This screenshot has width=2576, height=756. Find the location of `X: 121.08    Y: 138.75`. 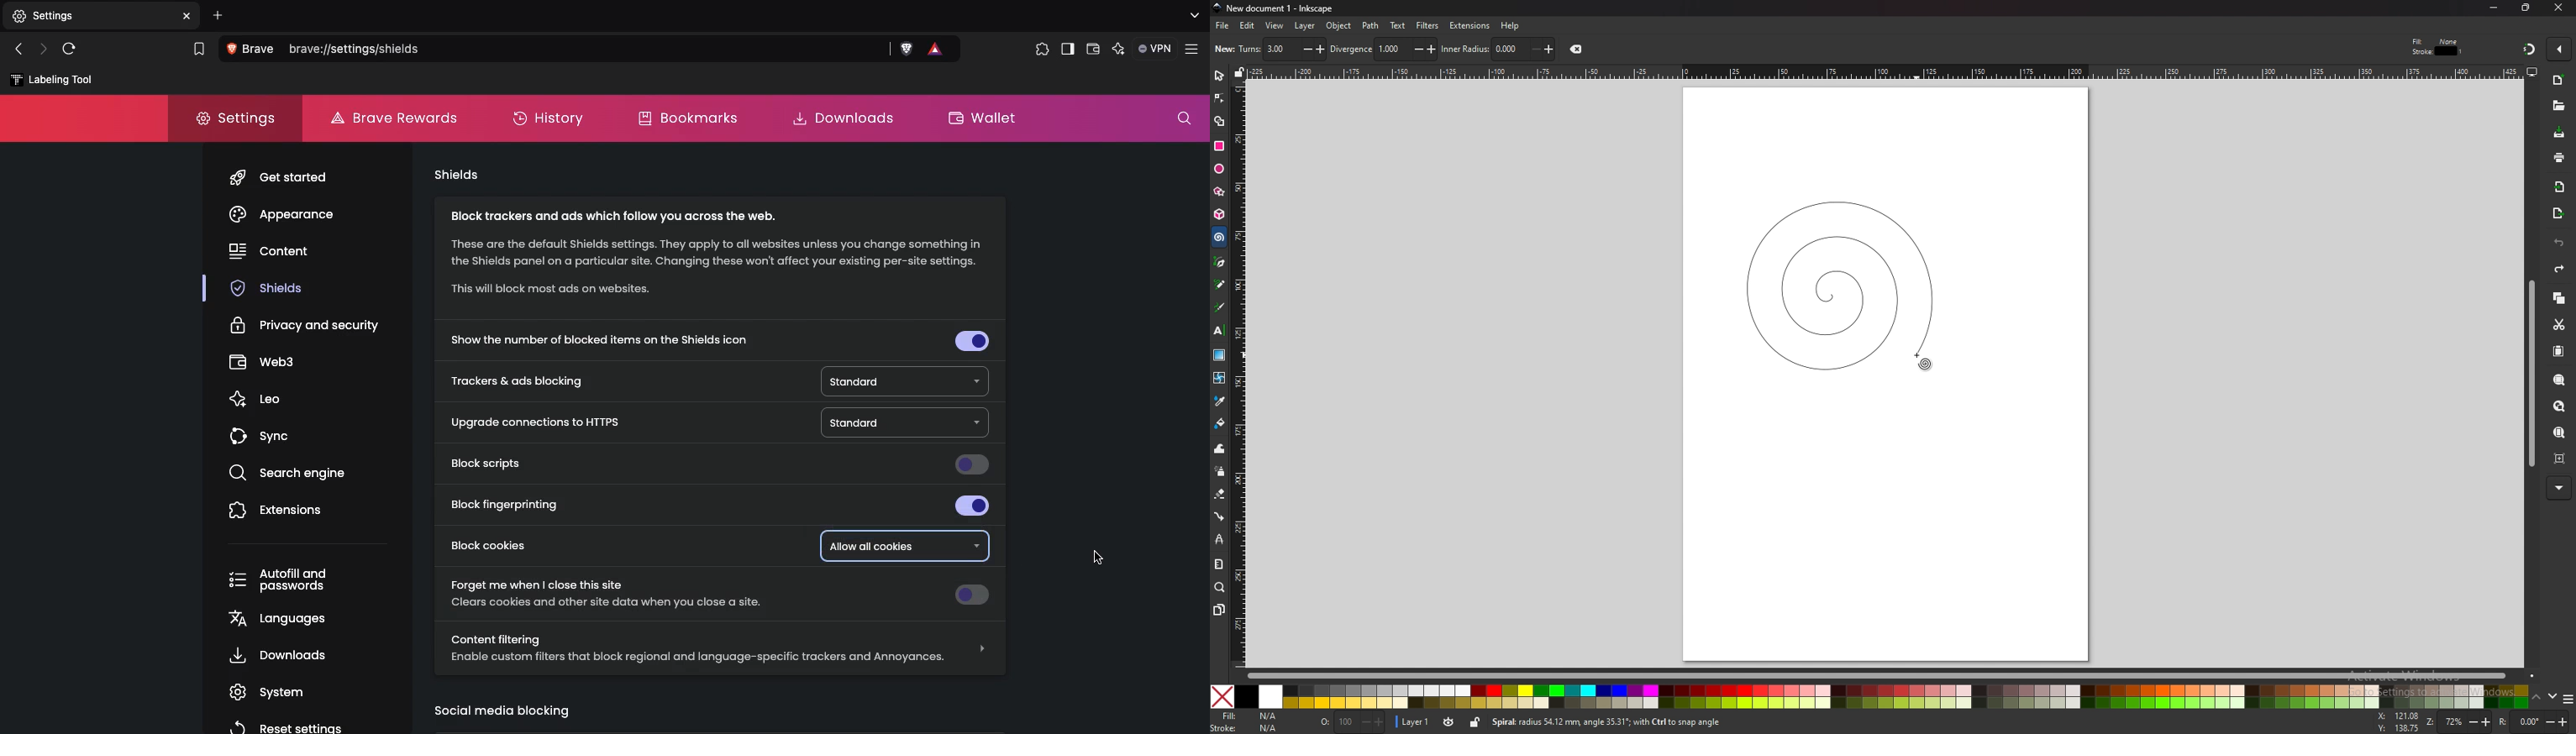

X: 121.08    Y: 138.75 is located at coordinates (2398, 722).